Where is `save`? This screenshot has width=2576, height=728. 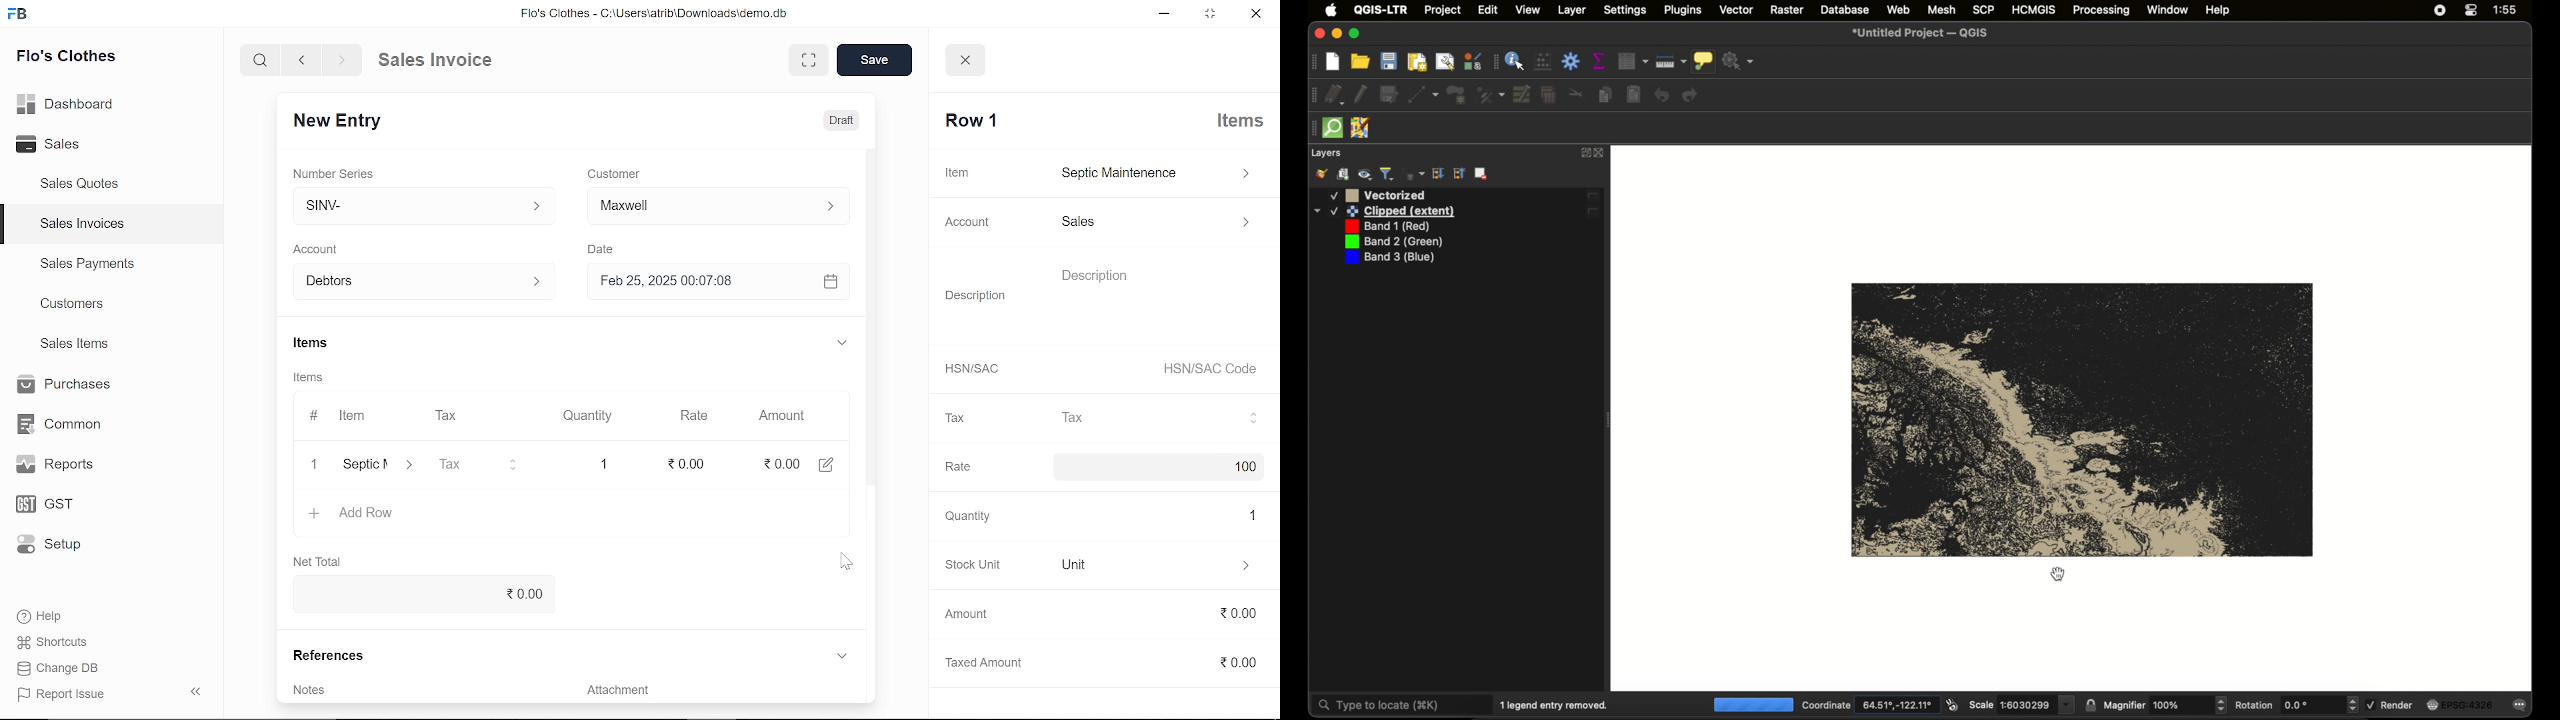 save is located at coordinates (875, 60).